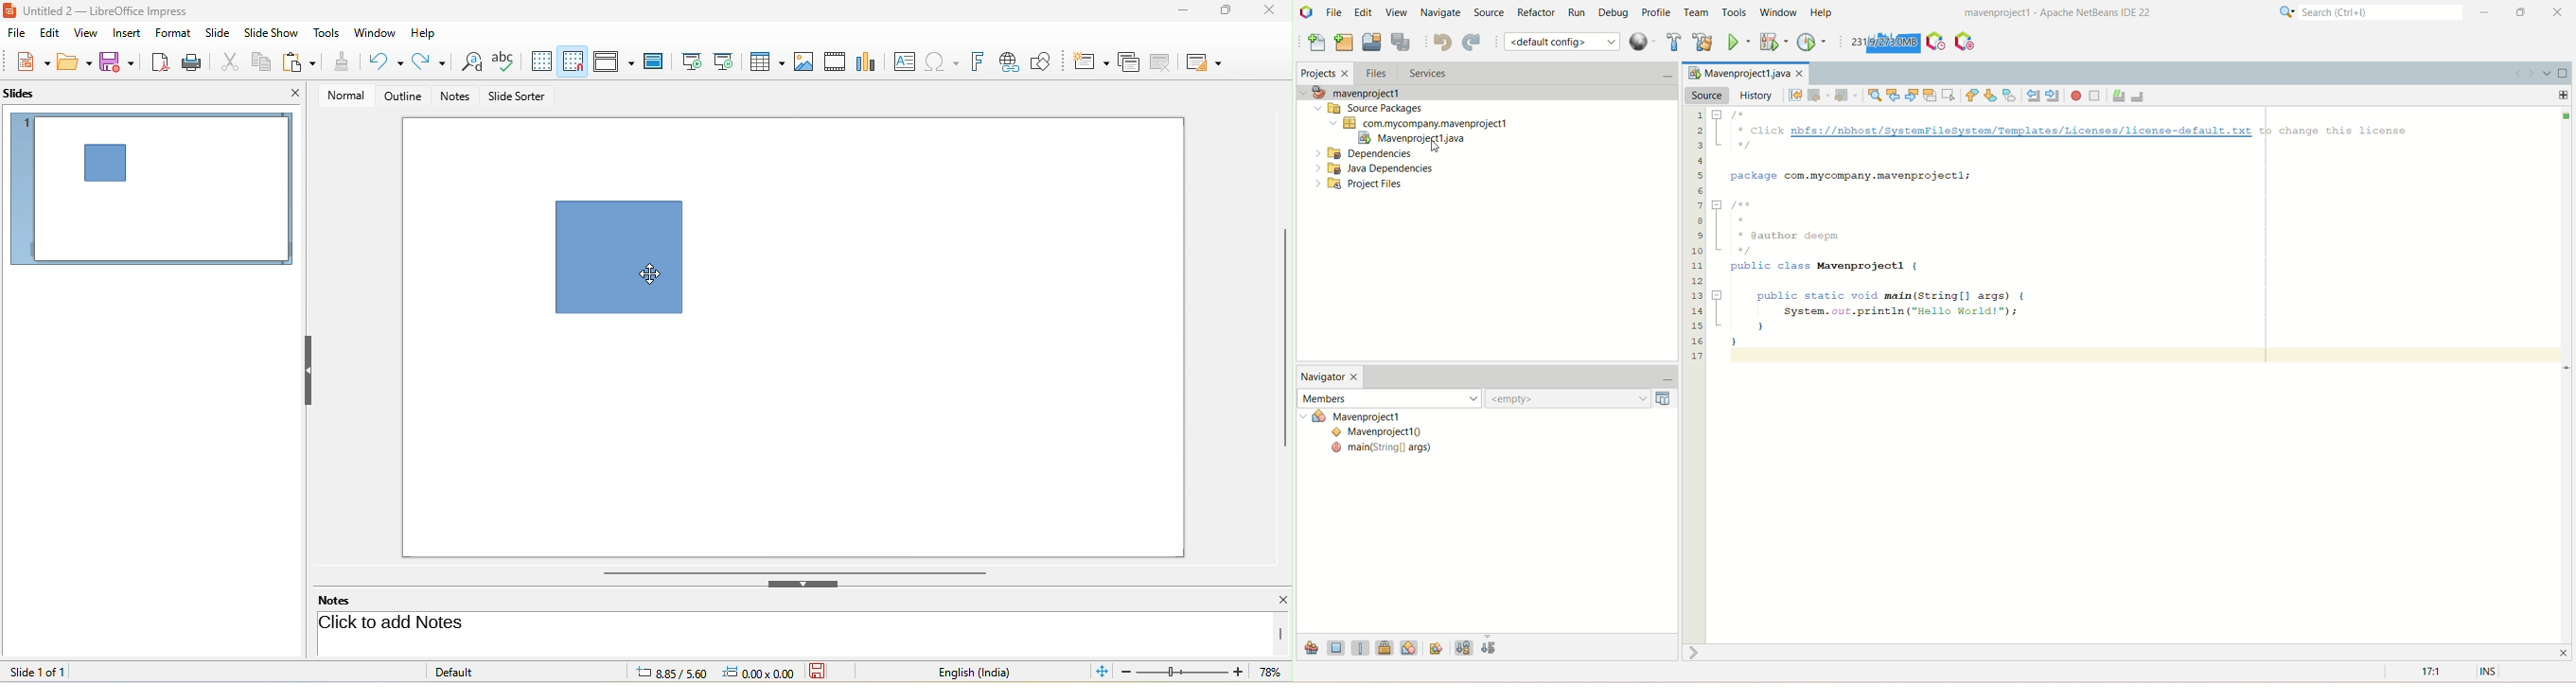  What do you see at coordinates (457, 97) in the screenshot?
I see `notes` at bounding box center [457, 97].